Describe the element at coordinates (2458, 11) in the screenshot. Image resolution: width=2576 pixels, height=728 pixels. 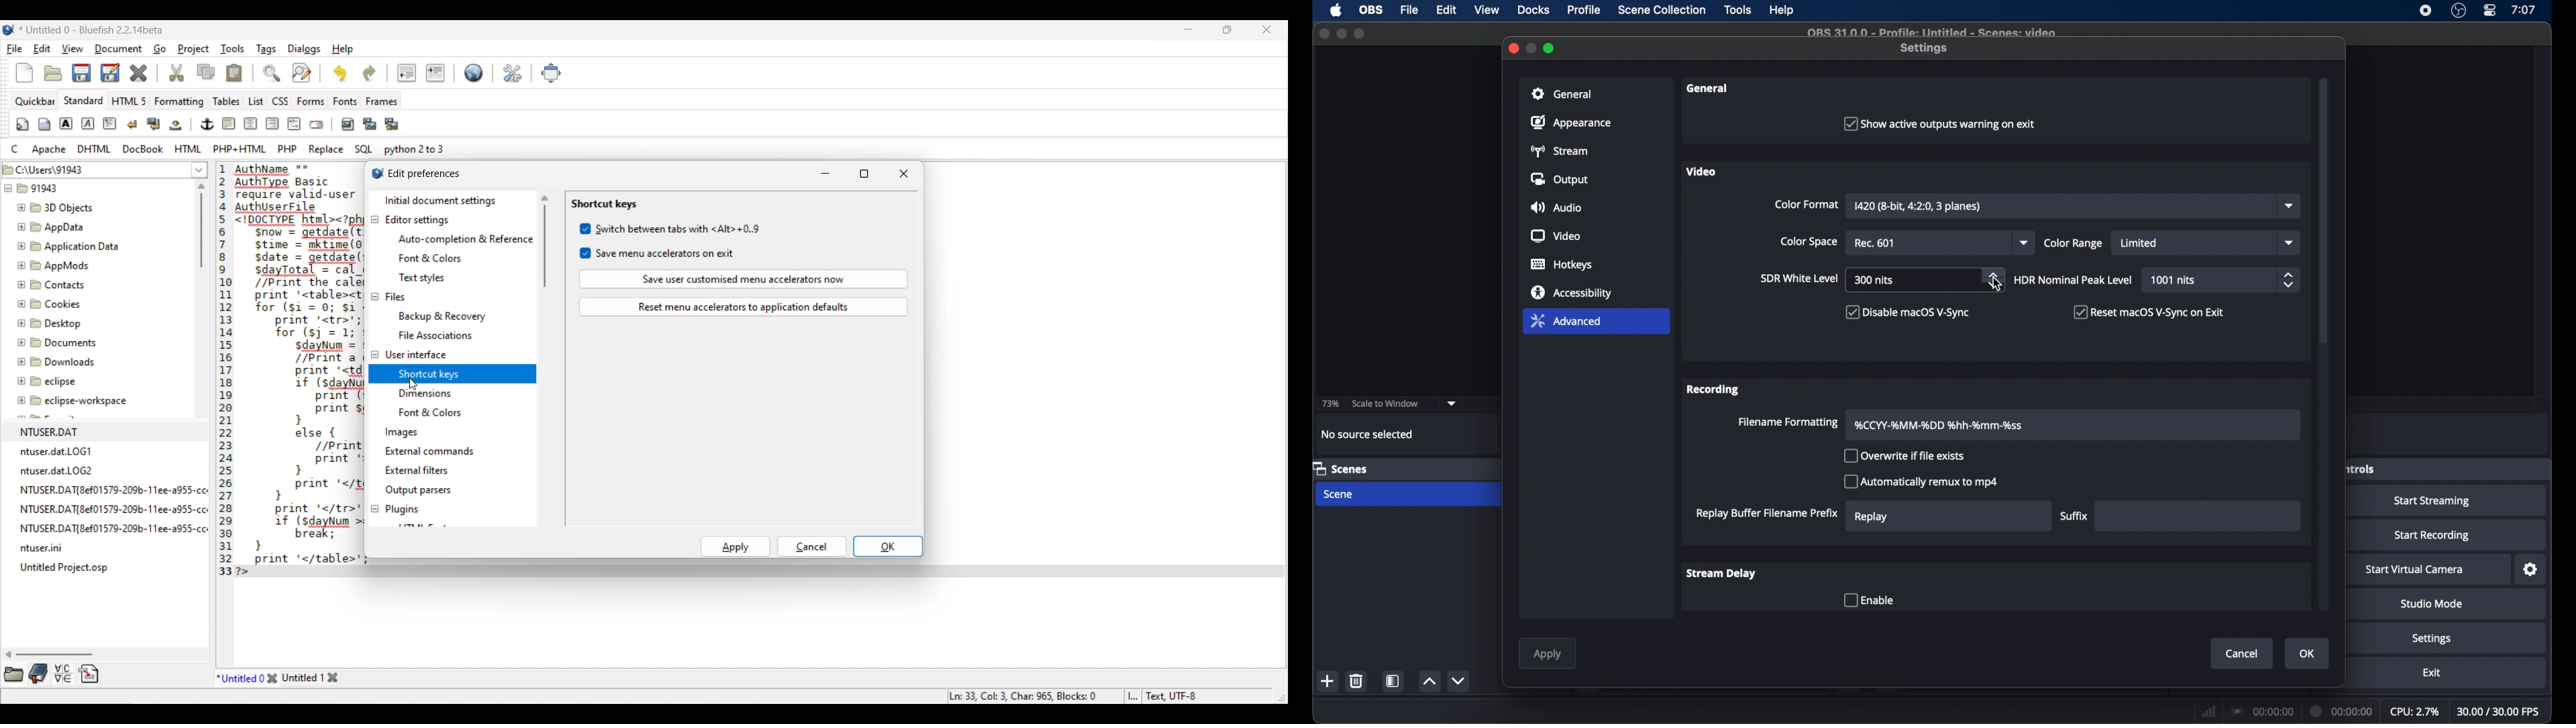
I see `obs studio` at that location.